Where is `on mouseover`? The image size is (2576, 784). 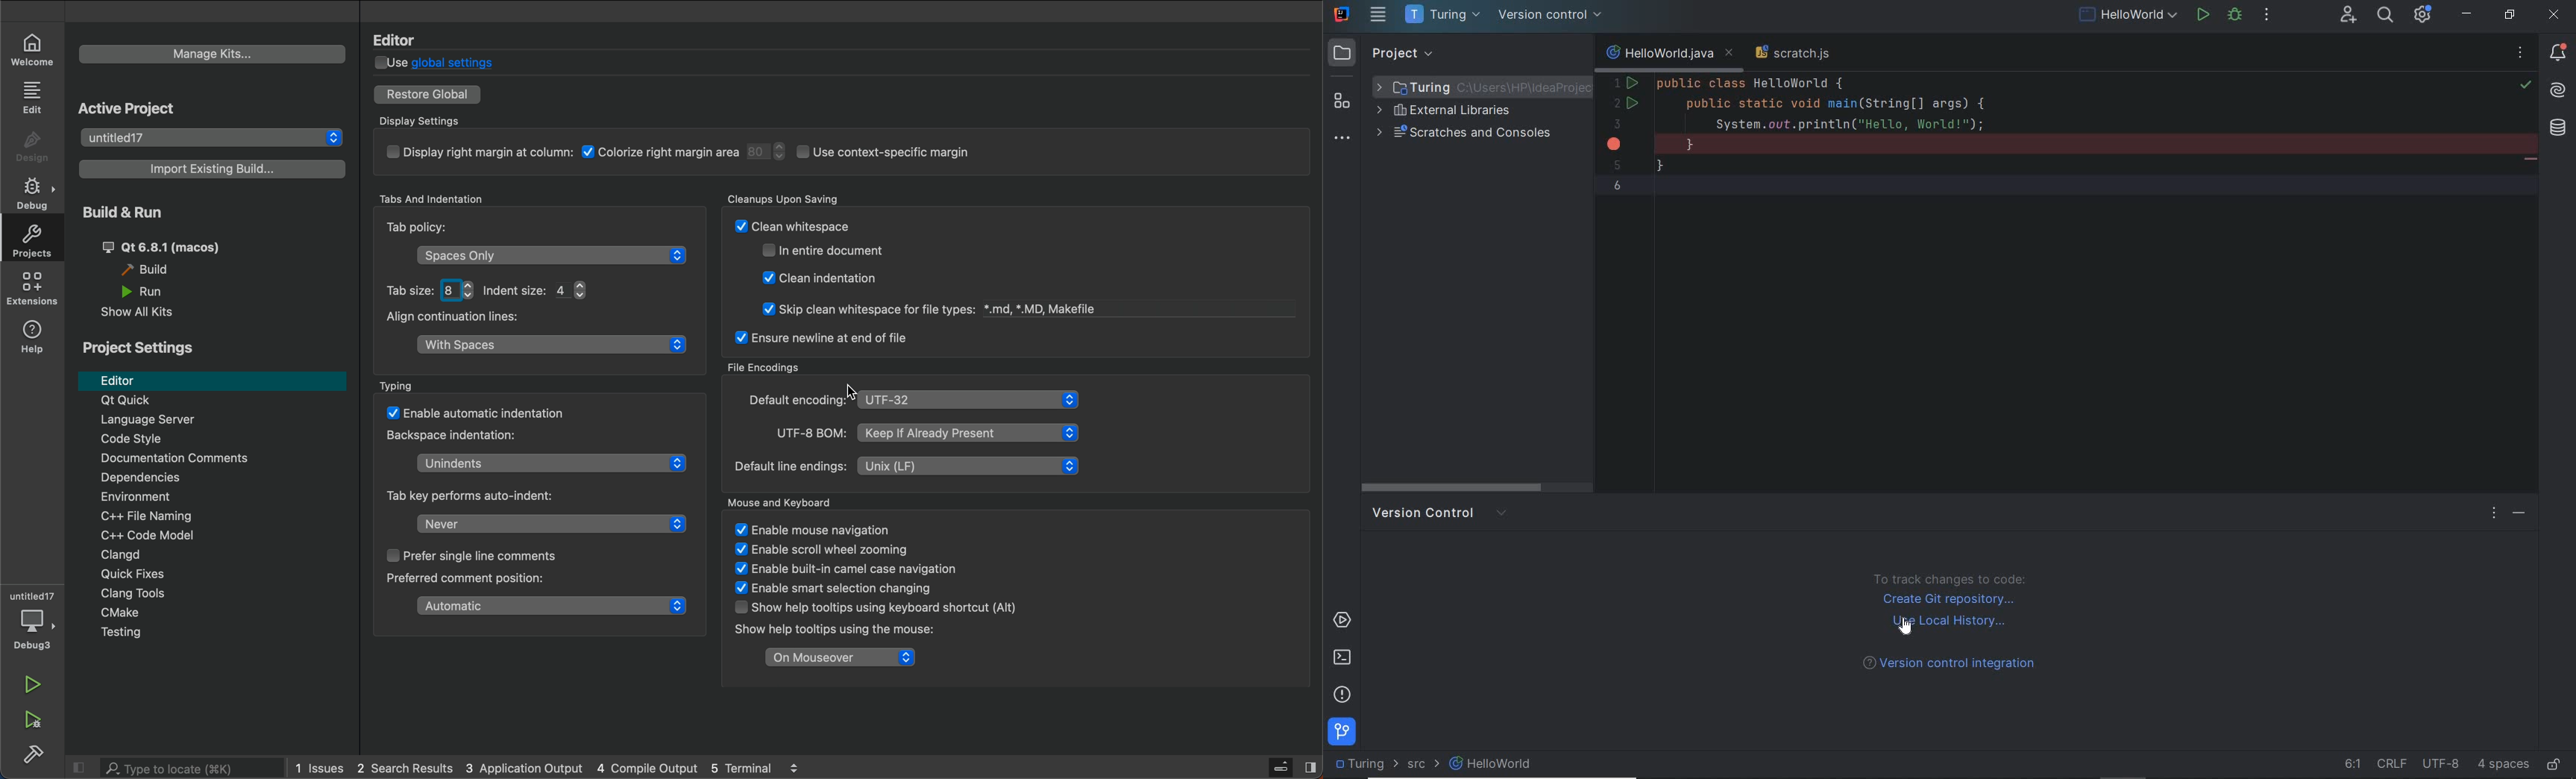
on mouseover is located at coordinates (844, 657).